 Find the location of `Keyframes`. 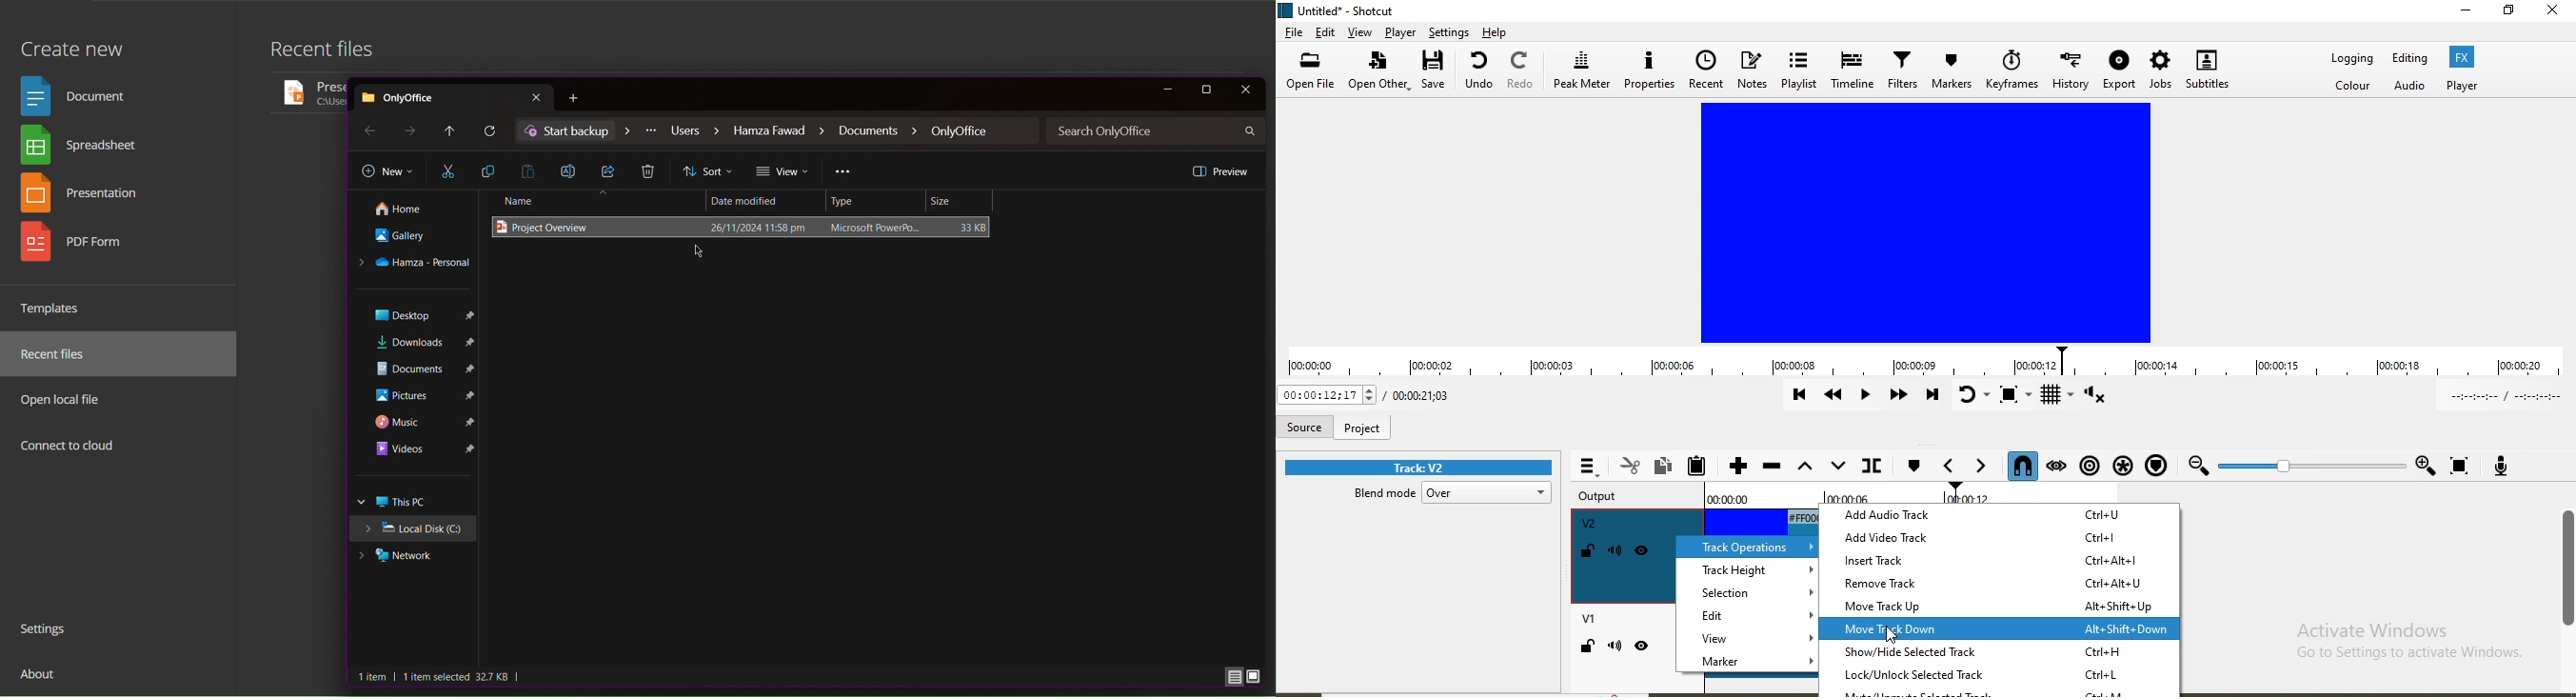

Keyframes is located at coordinates (2011, 70).